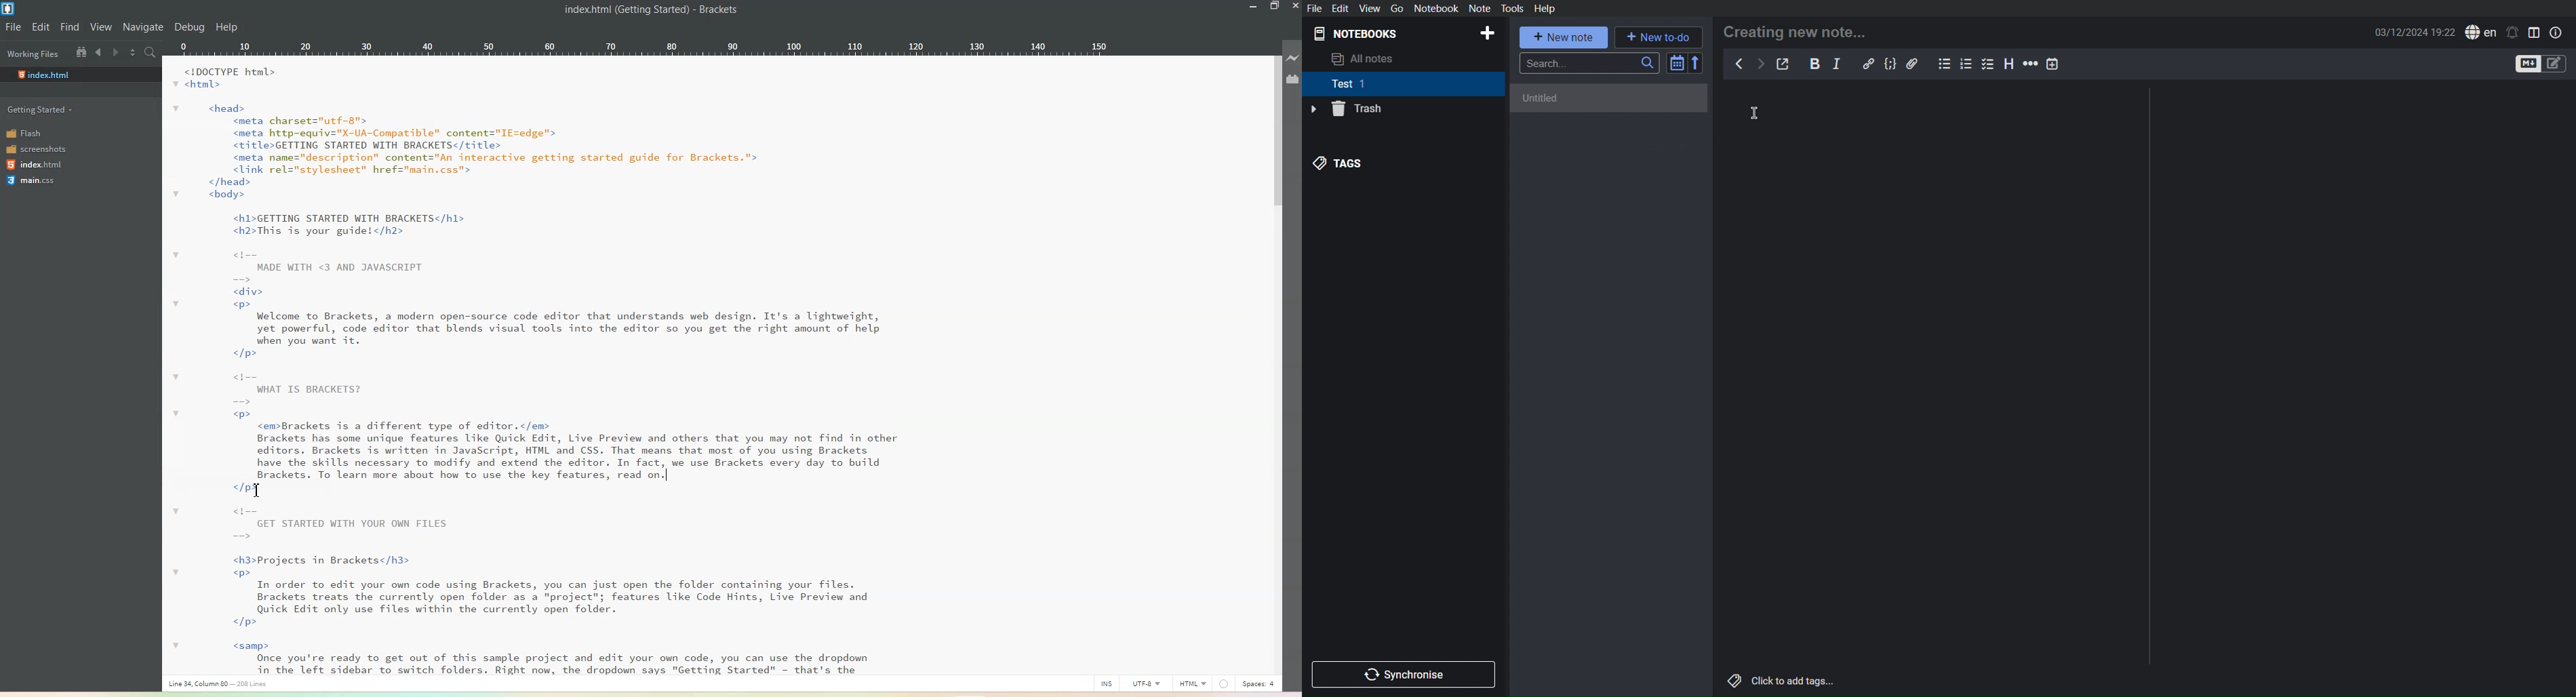 This screenshot has height=700, width=2576. What do you see at coordinates (70, 27) in the screenshot?
I see `Find` at bounding box center [70, 27].